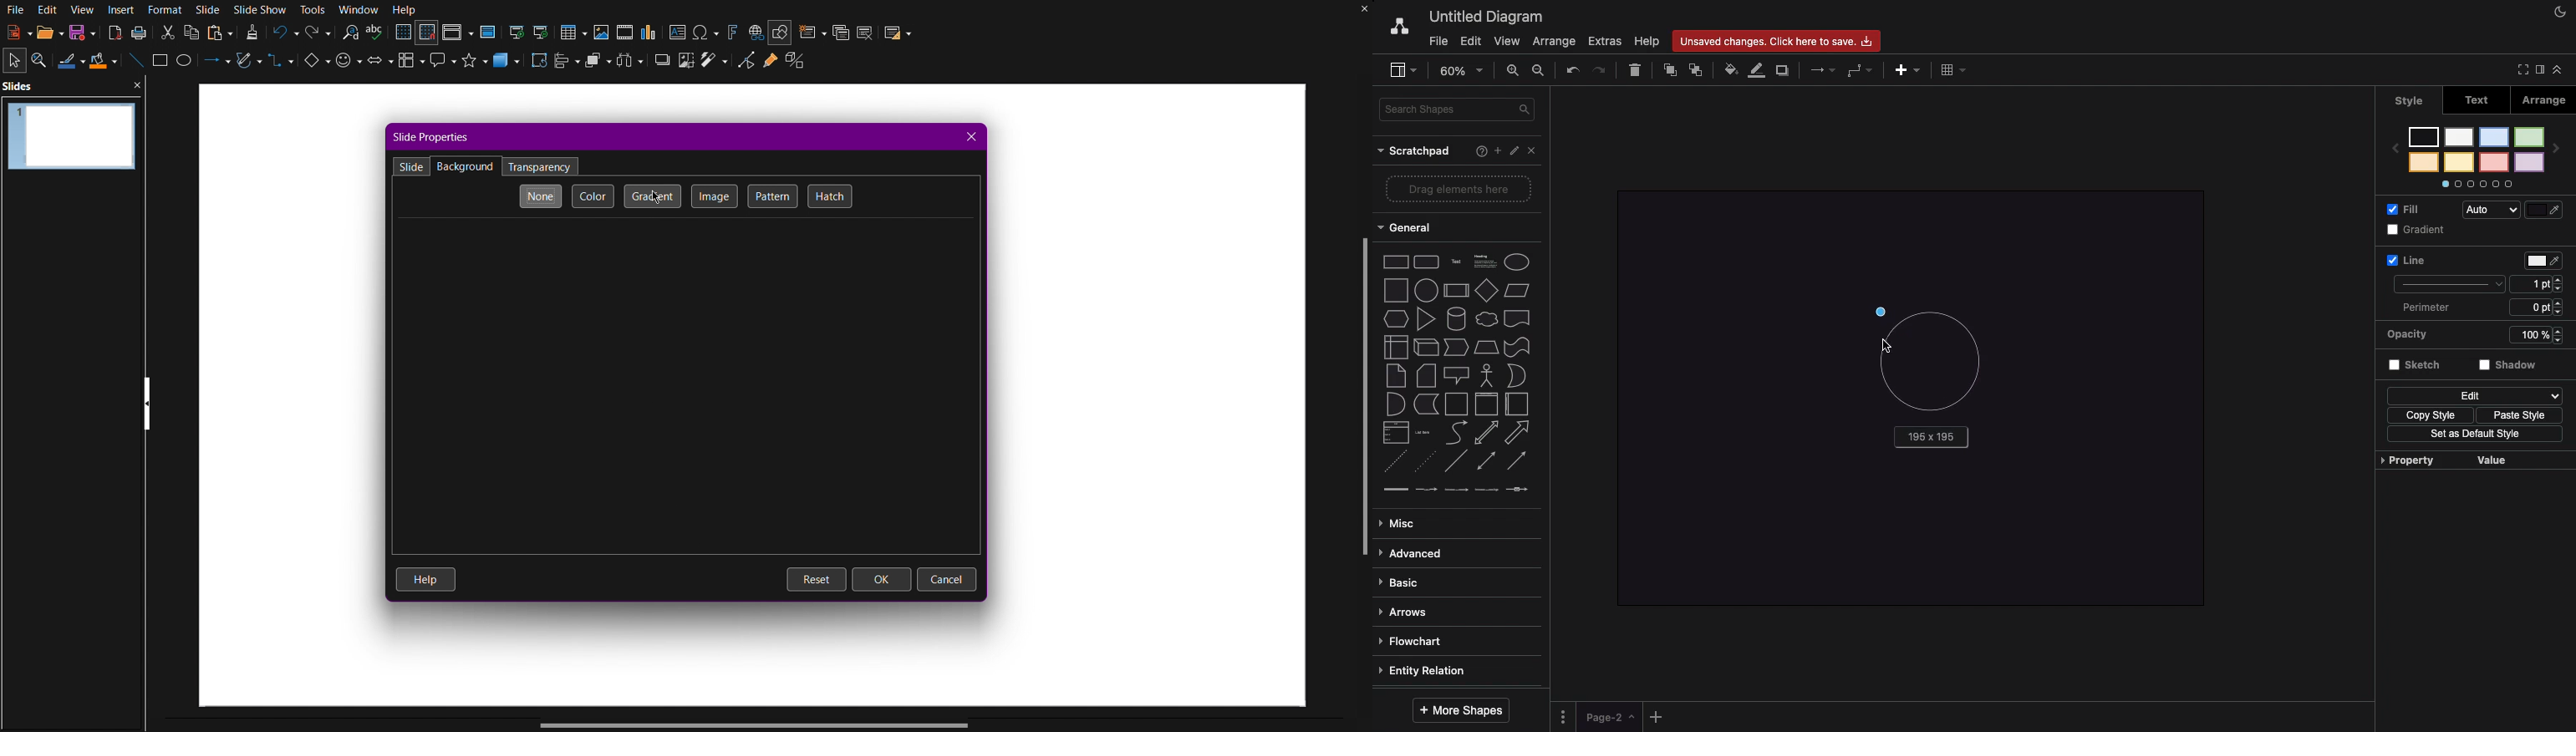 The width and height of the screenshot is (2576, 756). What do you see at coordinates (756, 31) in the screenshot?
I see `Insert hyperlink` at bounding box center [756, 31].